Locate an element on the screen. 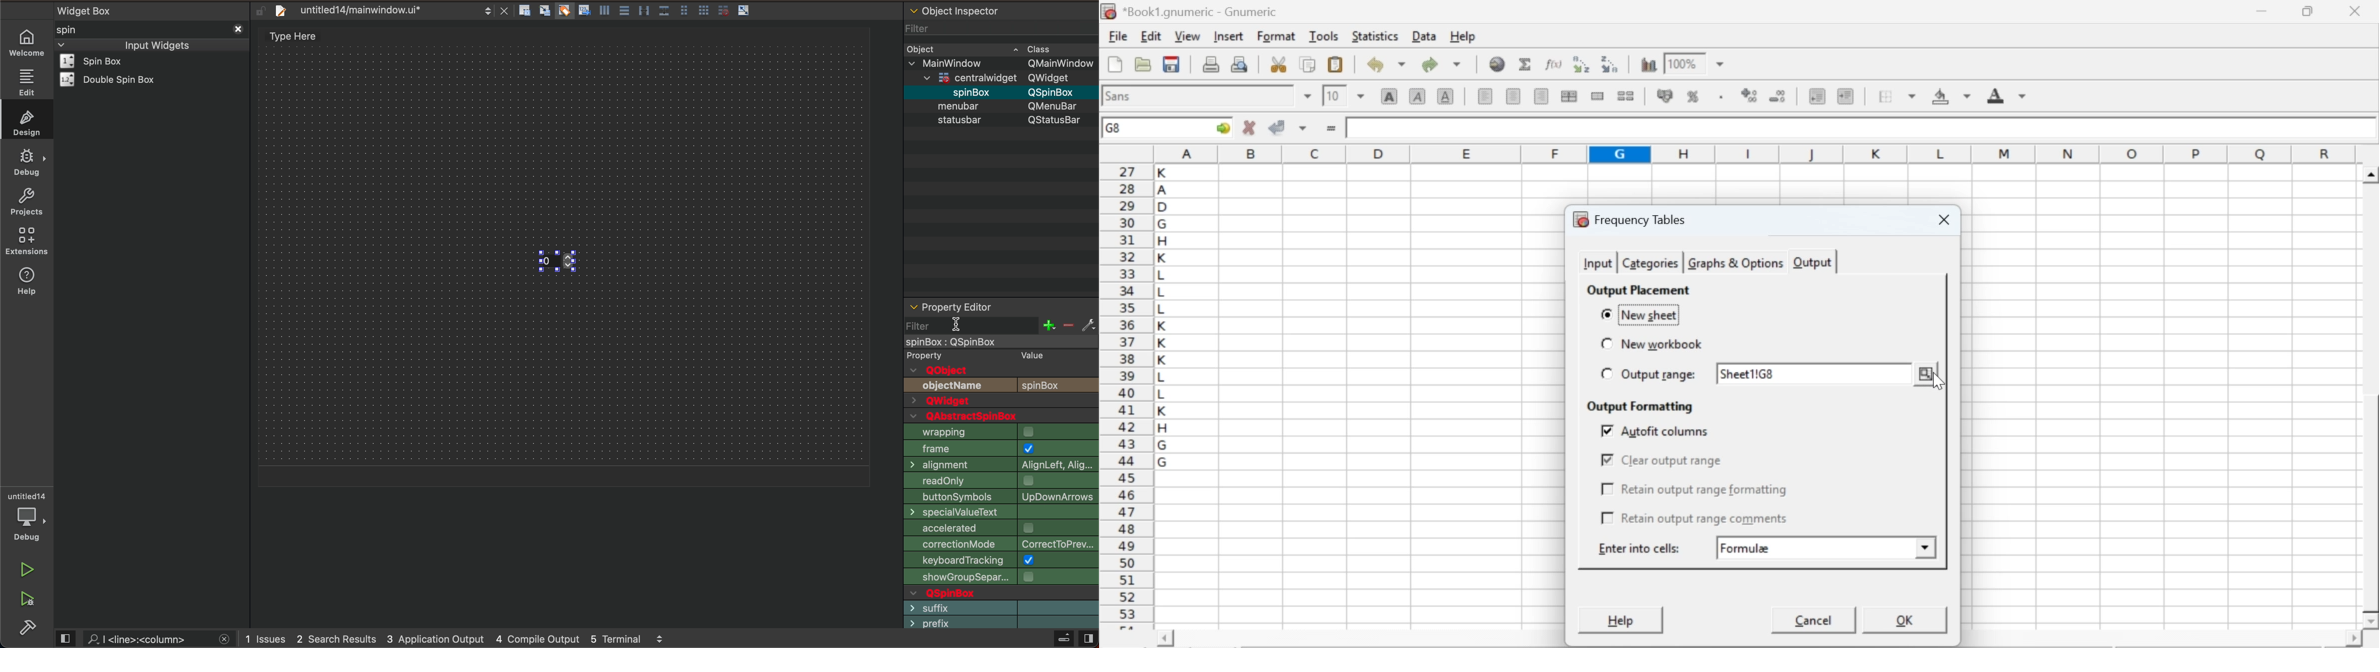 This screenshot has width=2380, height=672. new workbook is located at coordinates (1649, 344).